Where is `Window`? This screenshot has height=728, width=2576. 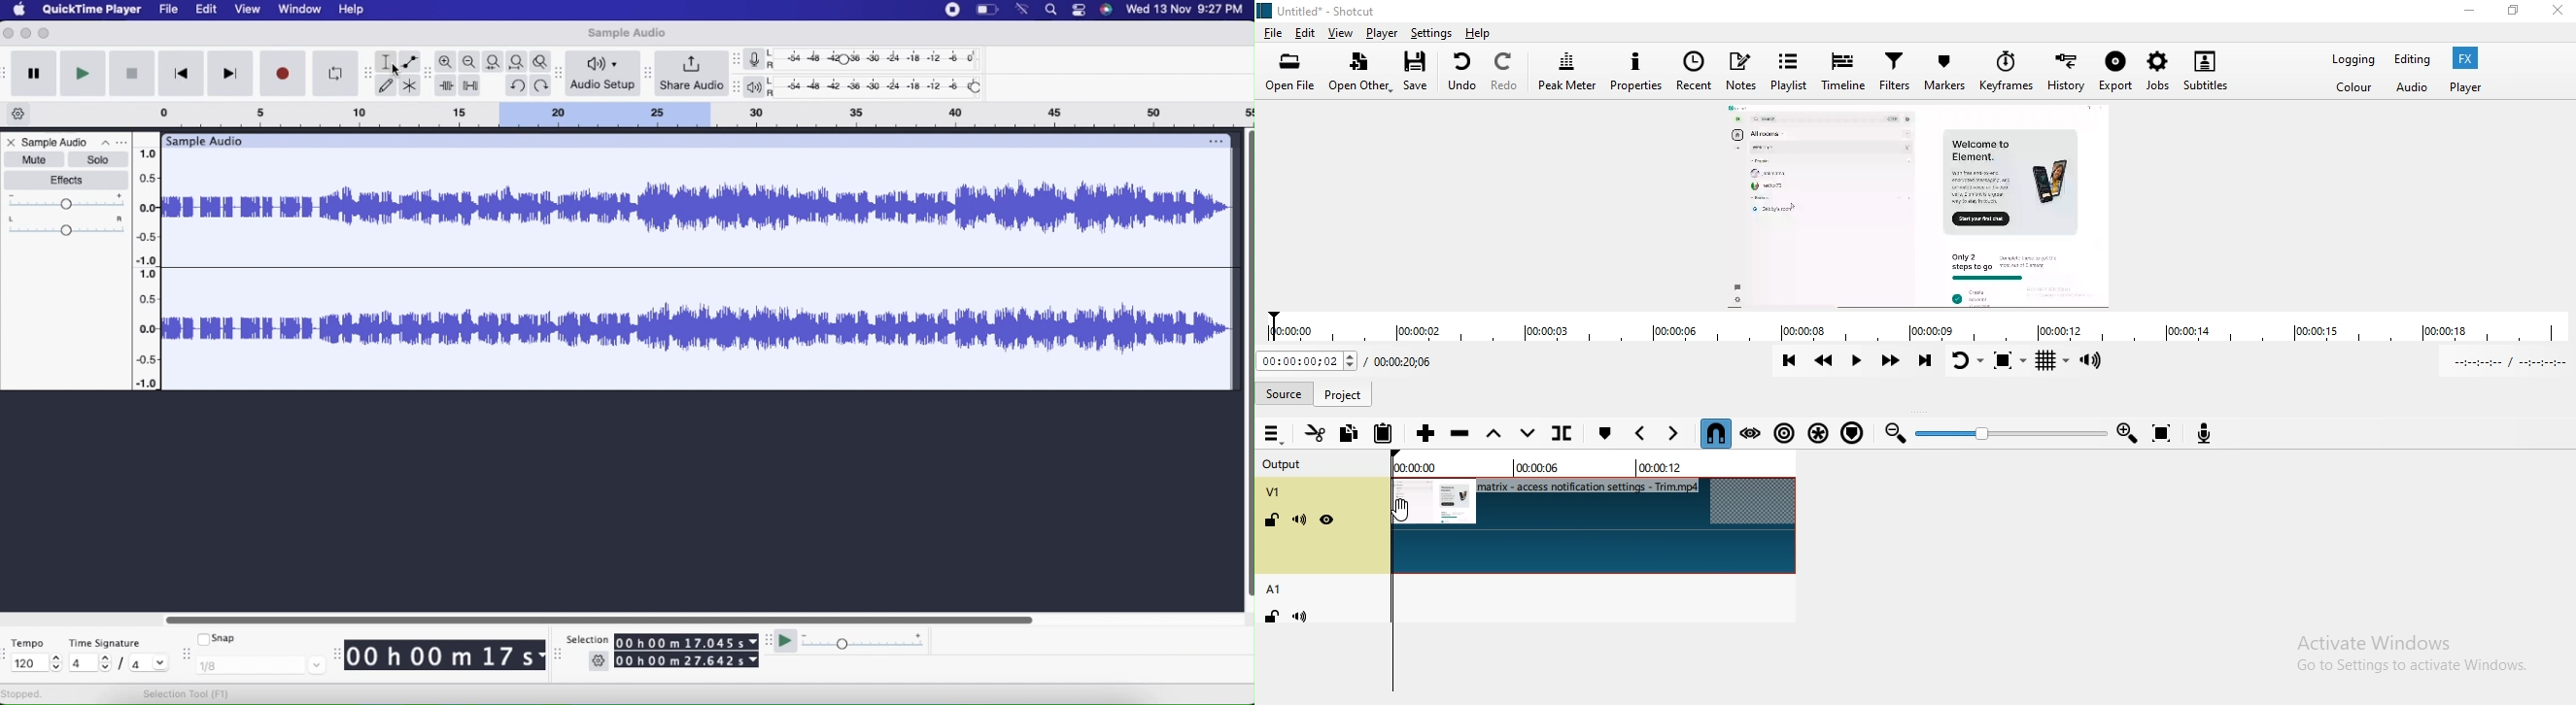 Window is located at coordinates (300, 8).